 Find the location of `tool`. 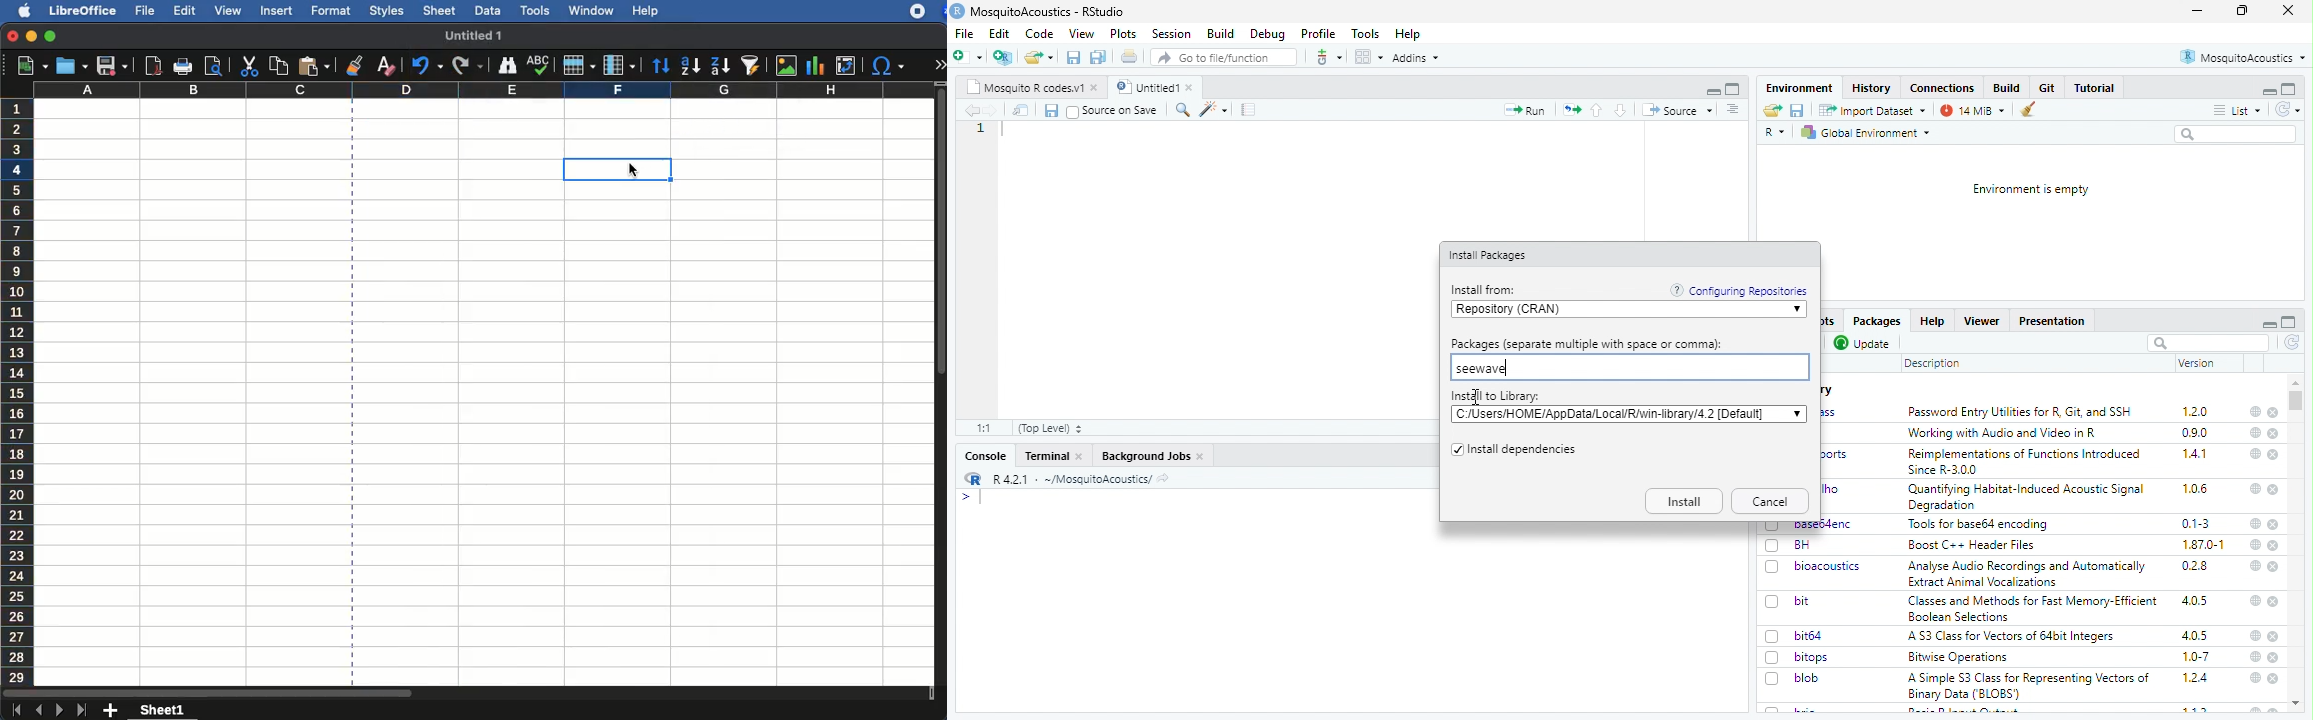

tool is located at coordinates (1327, 57).